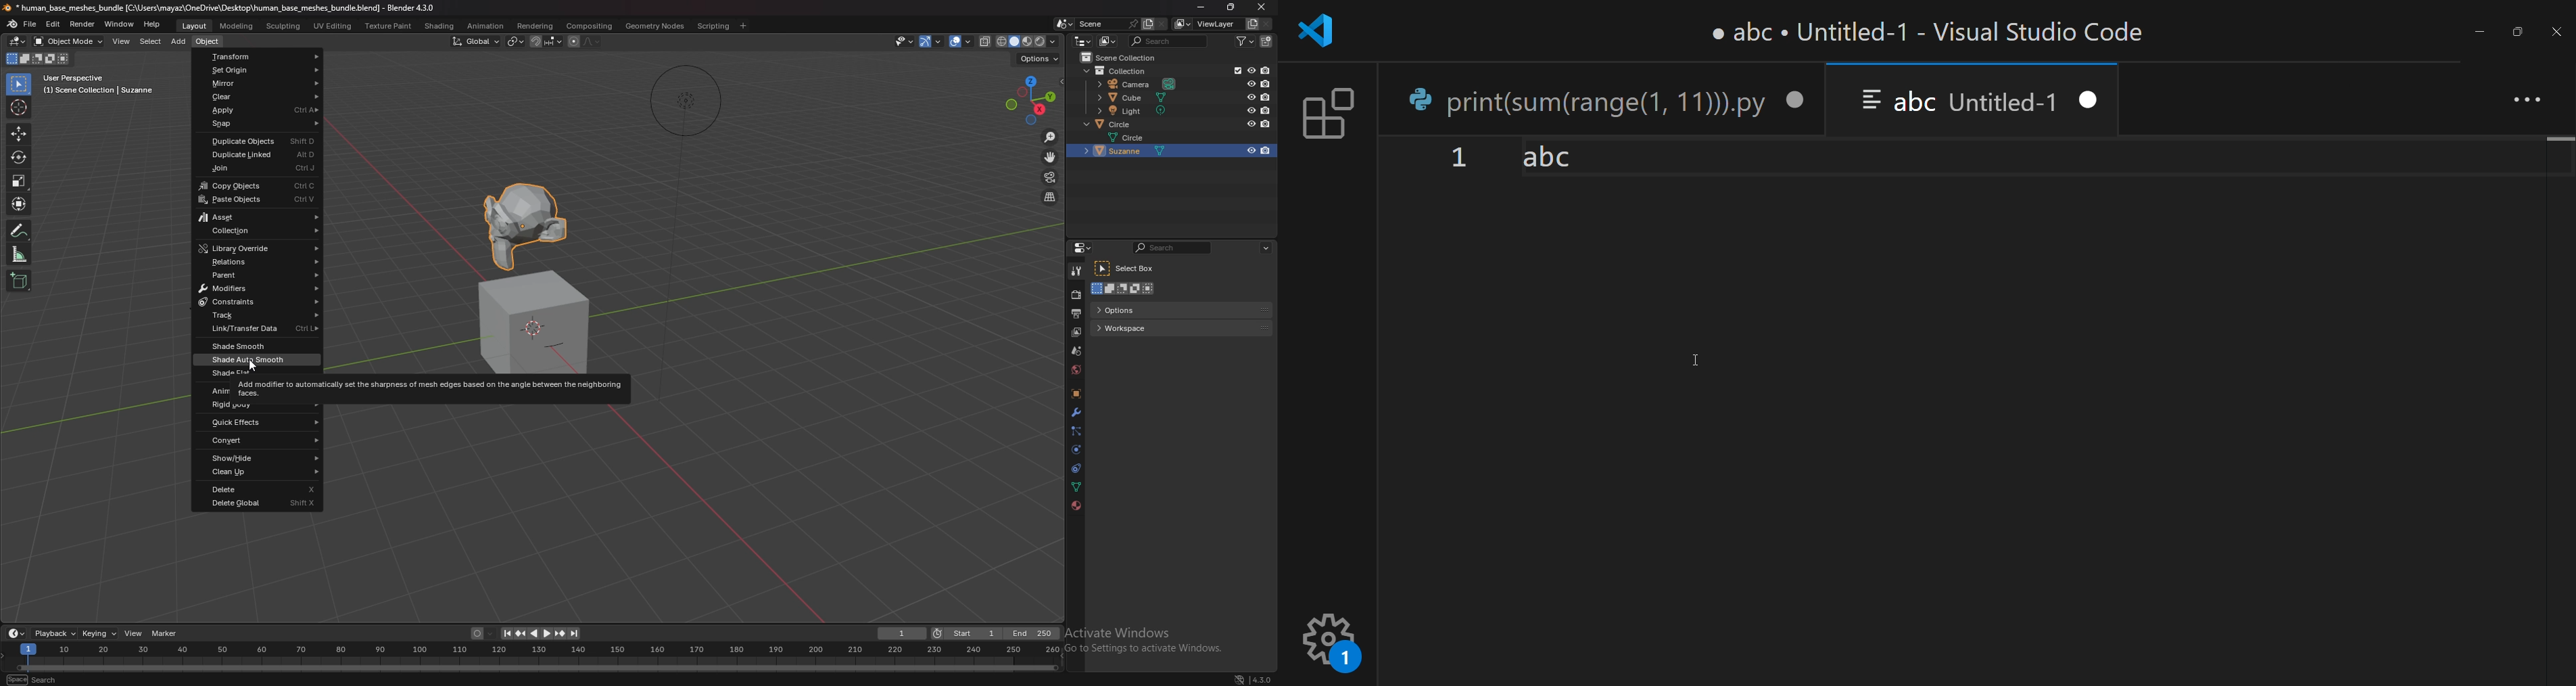  I want to click on seek, so click(539, 656).